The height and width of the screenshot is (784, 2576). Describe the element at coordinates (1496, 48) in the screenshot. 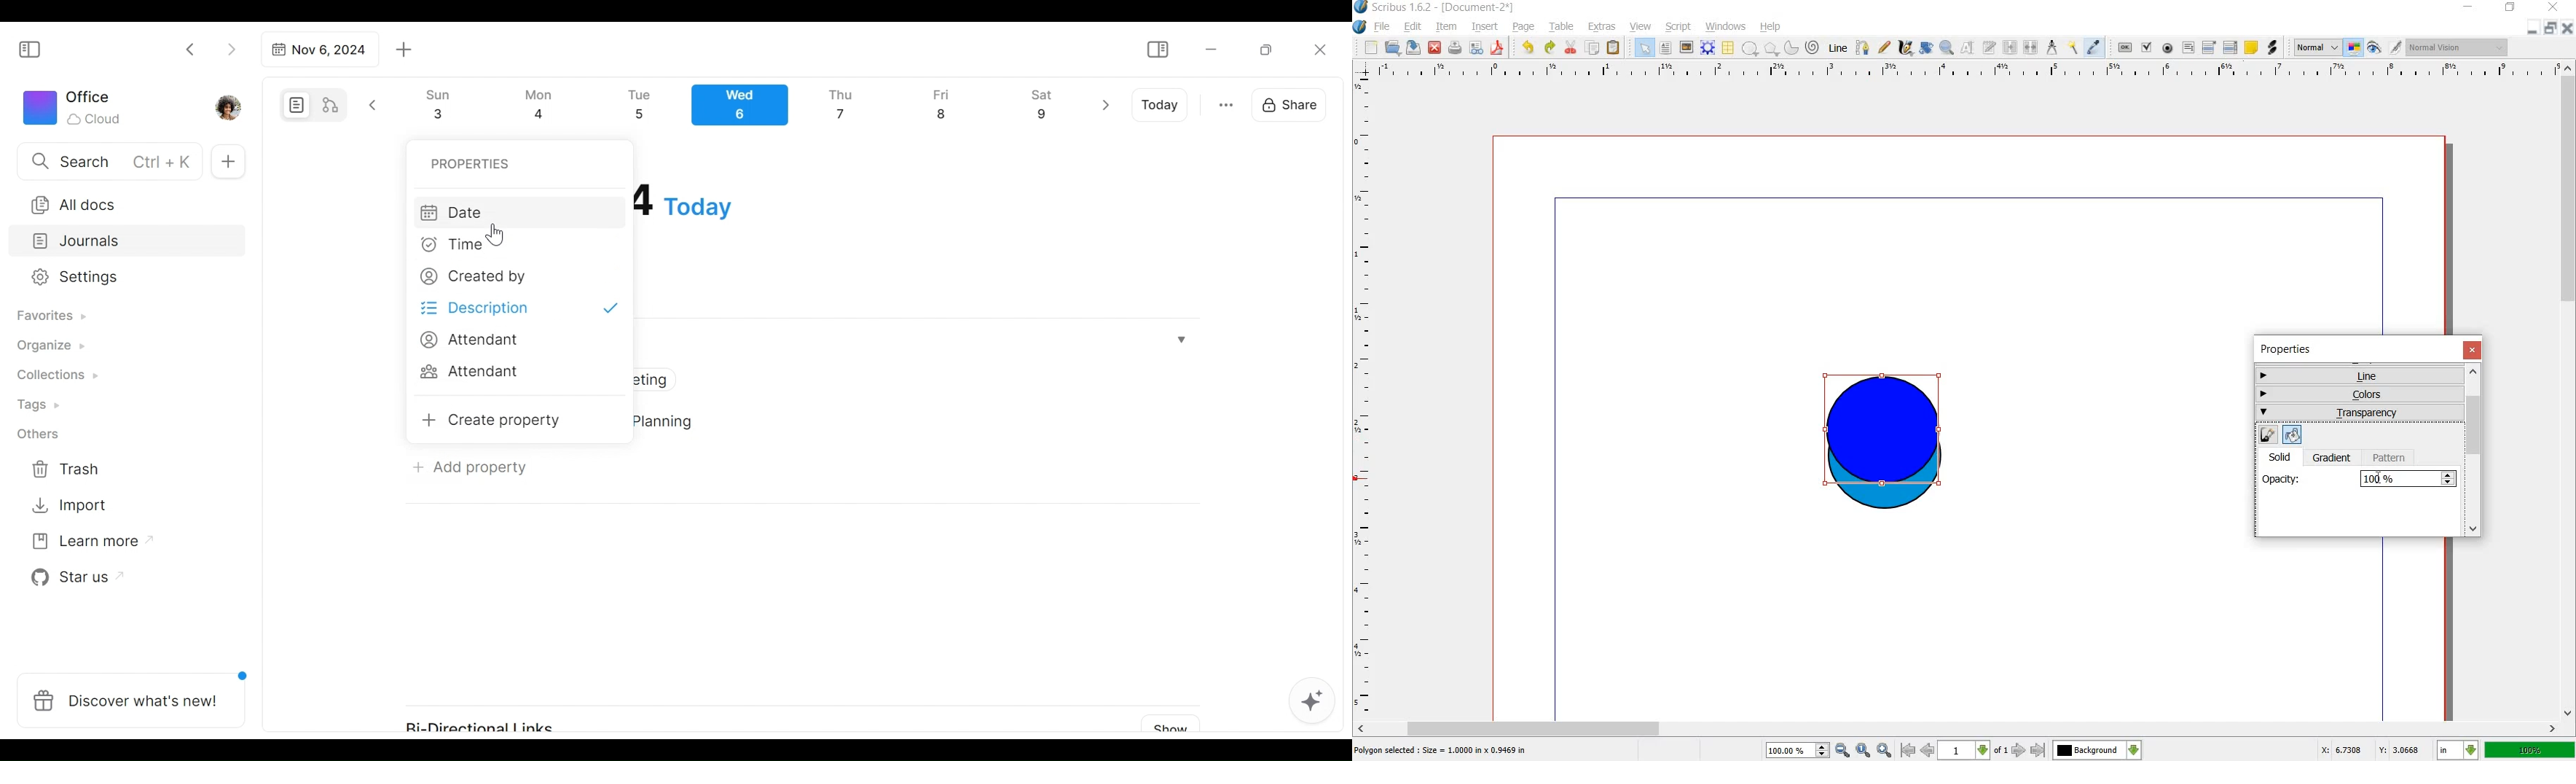

I see `save as pdf` at that location.